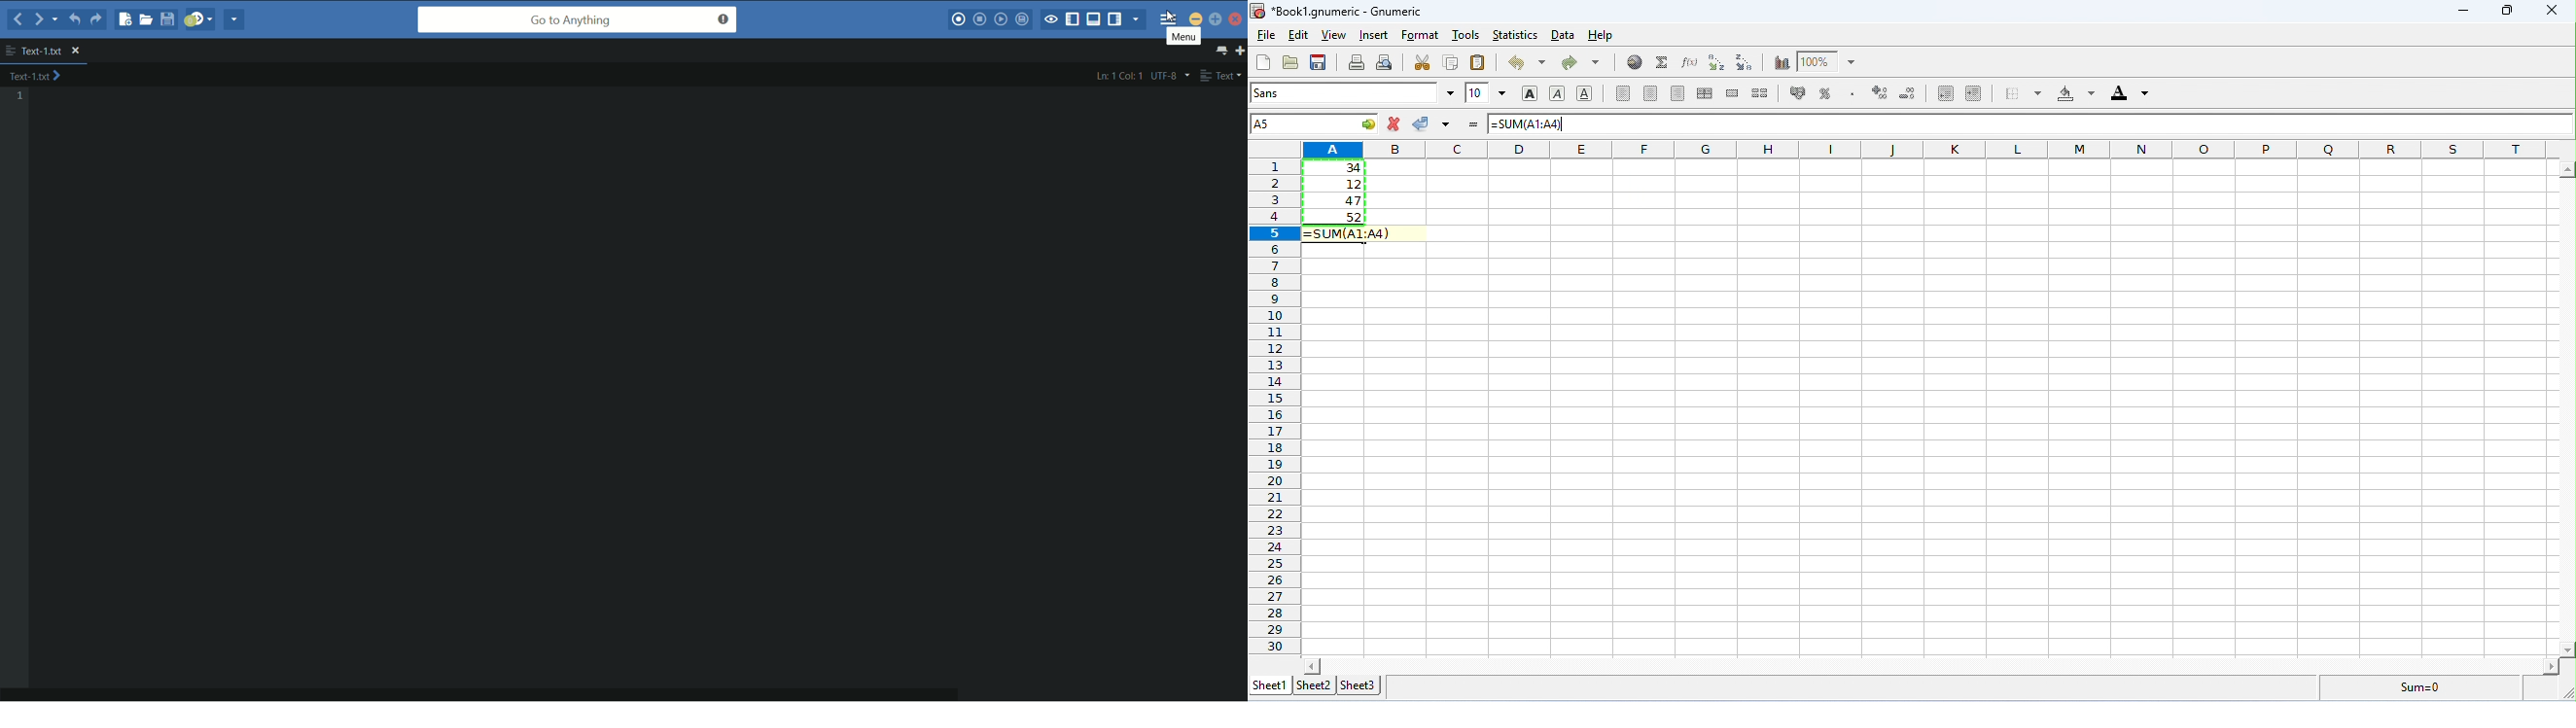 Image resolution: width=2576 pixels, height=728 pixels. I want to click on center horizontally across the selection, so click(1705, 93).